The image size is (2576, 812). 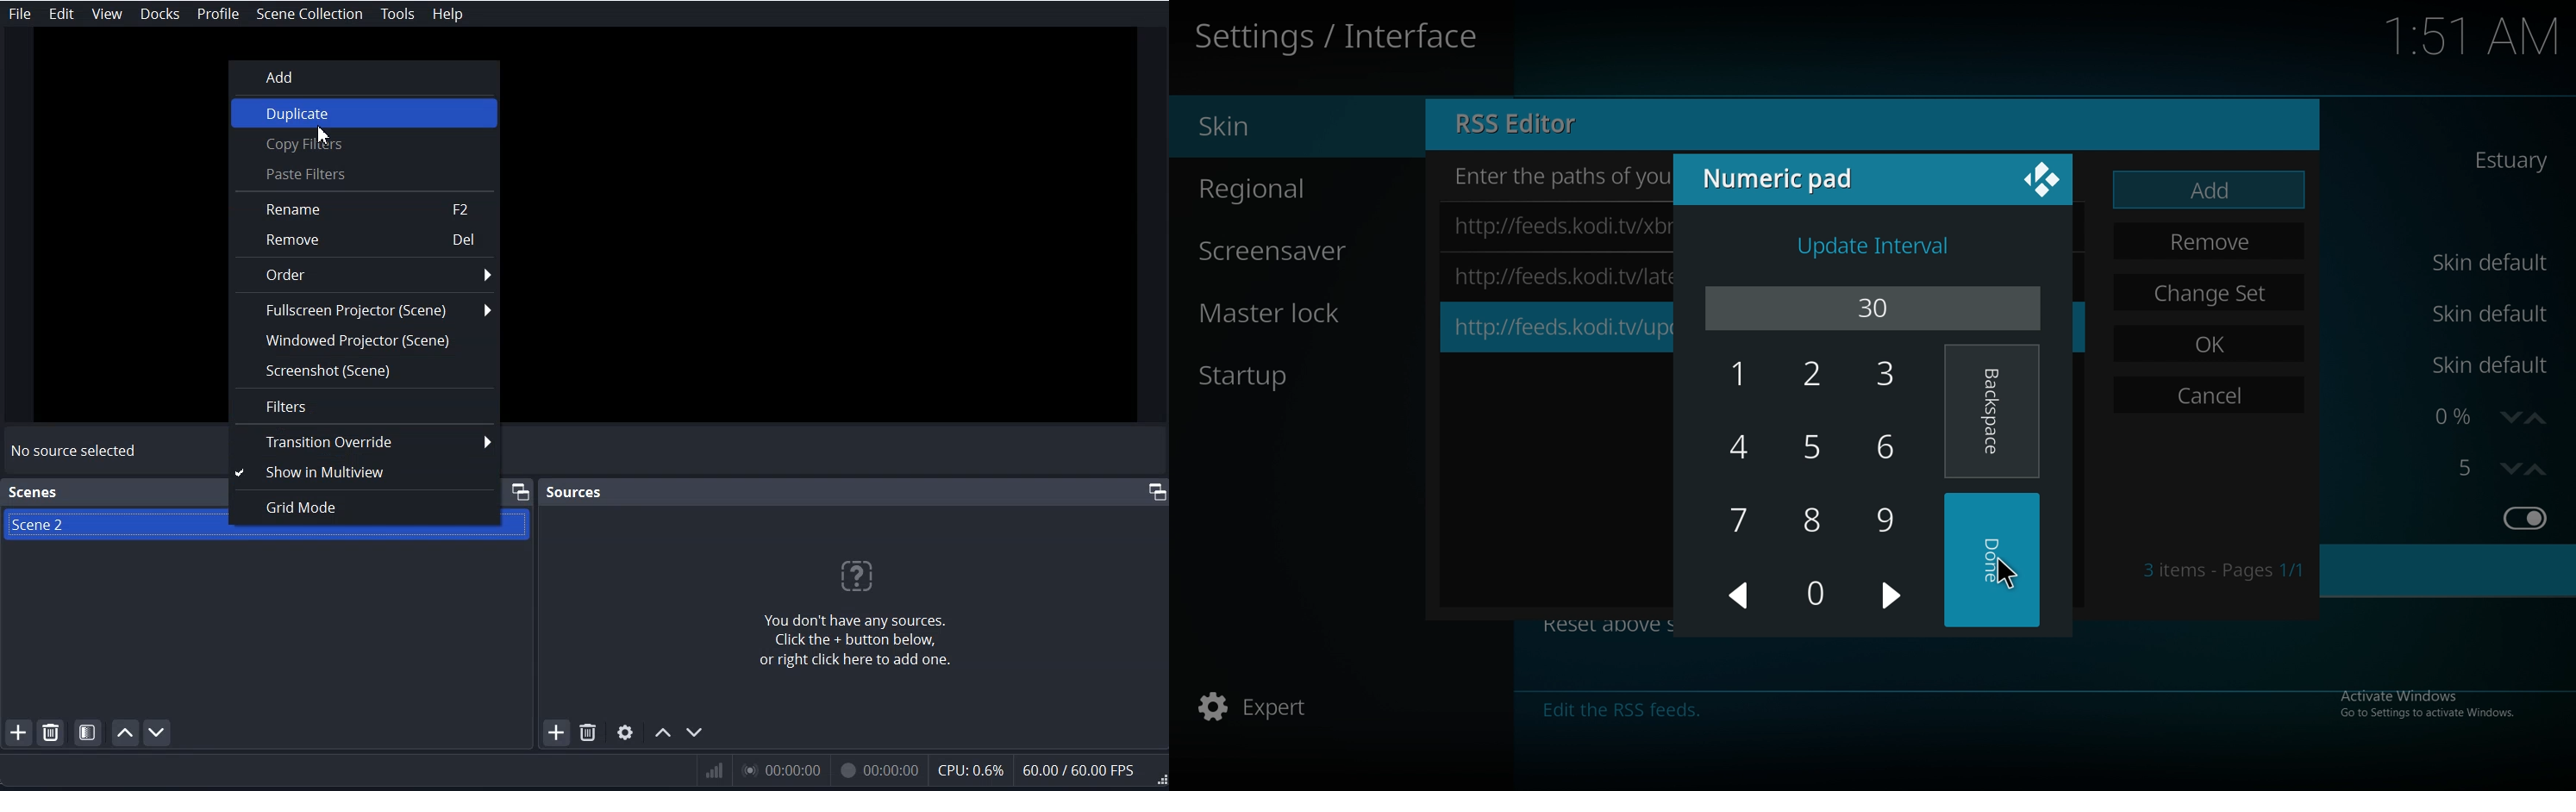 I want to click on increase zoom, so click(x=2537, y=418).